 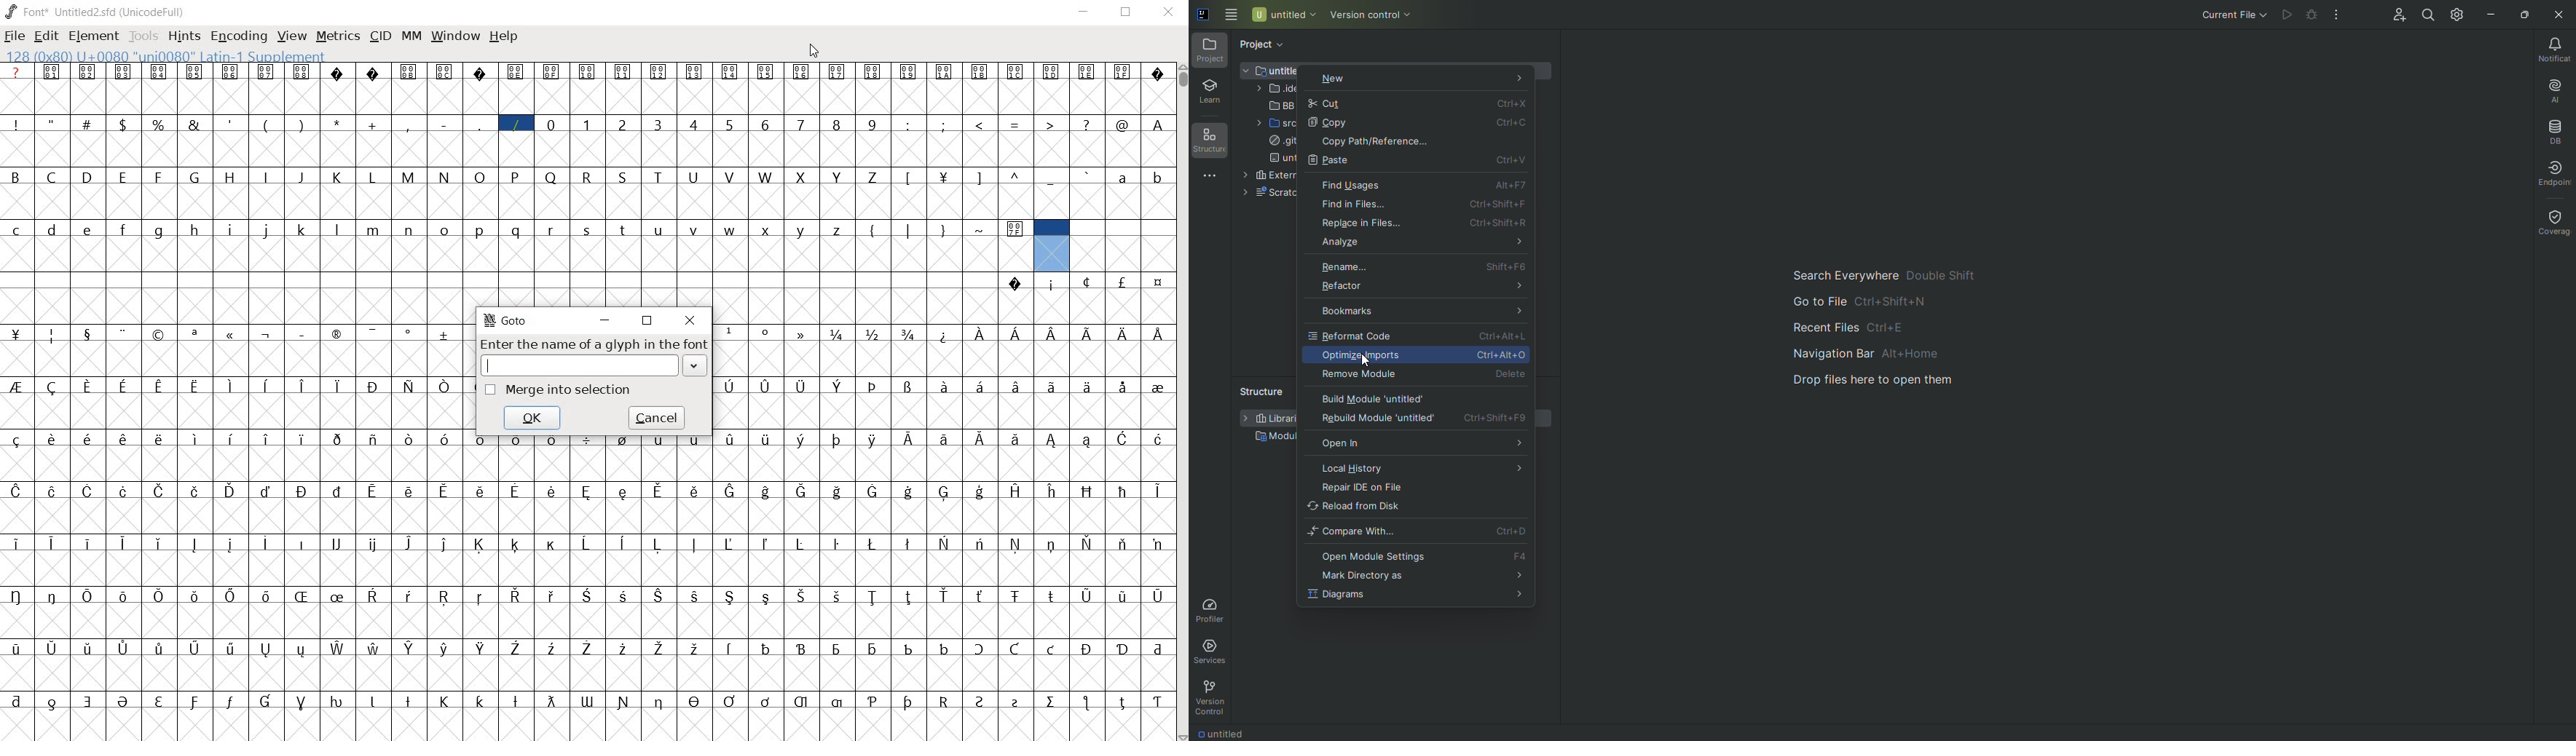 What do you see at coordinates (481, 490) in the screenshot?
I see `Symbol` at bounding box center [481, 490].